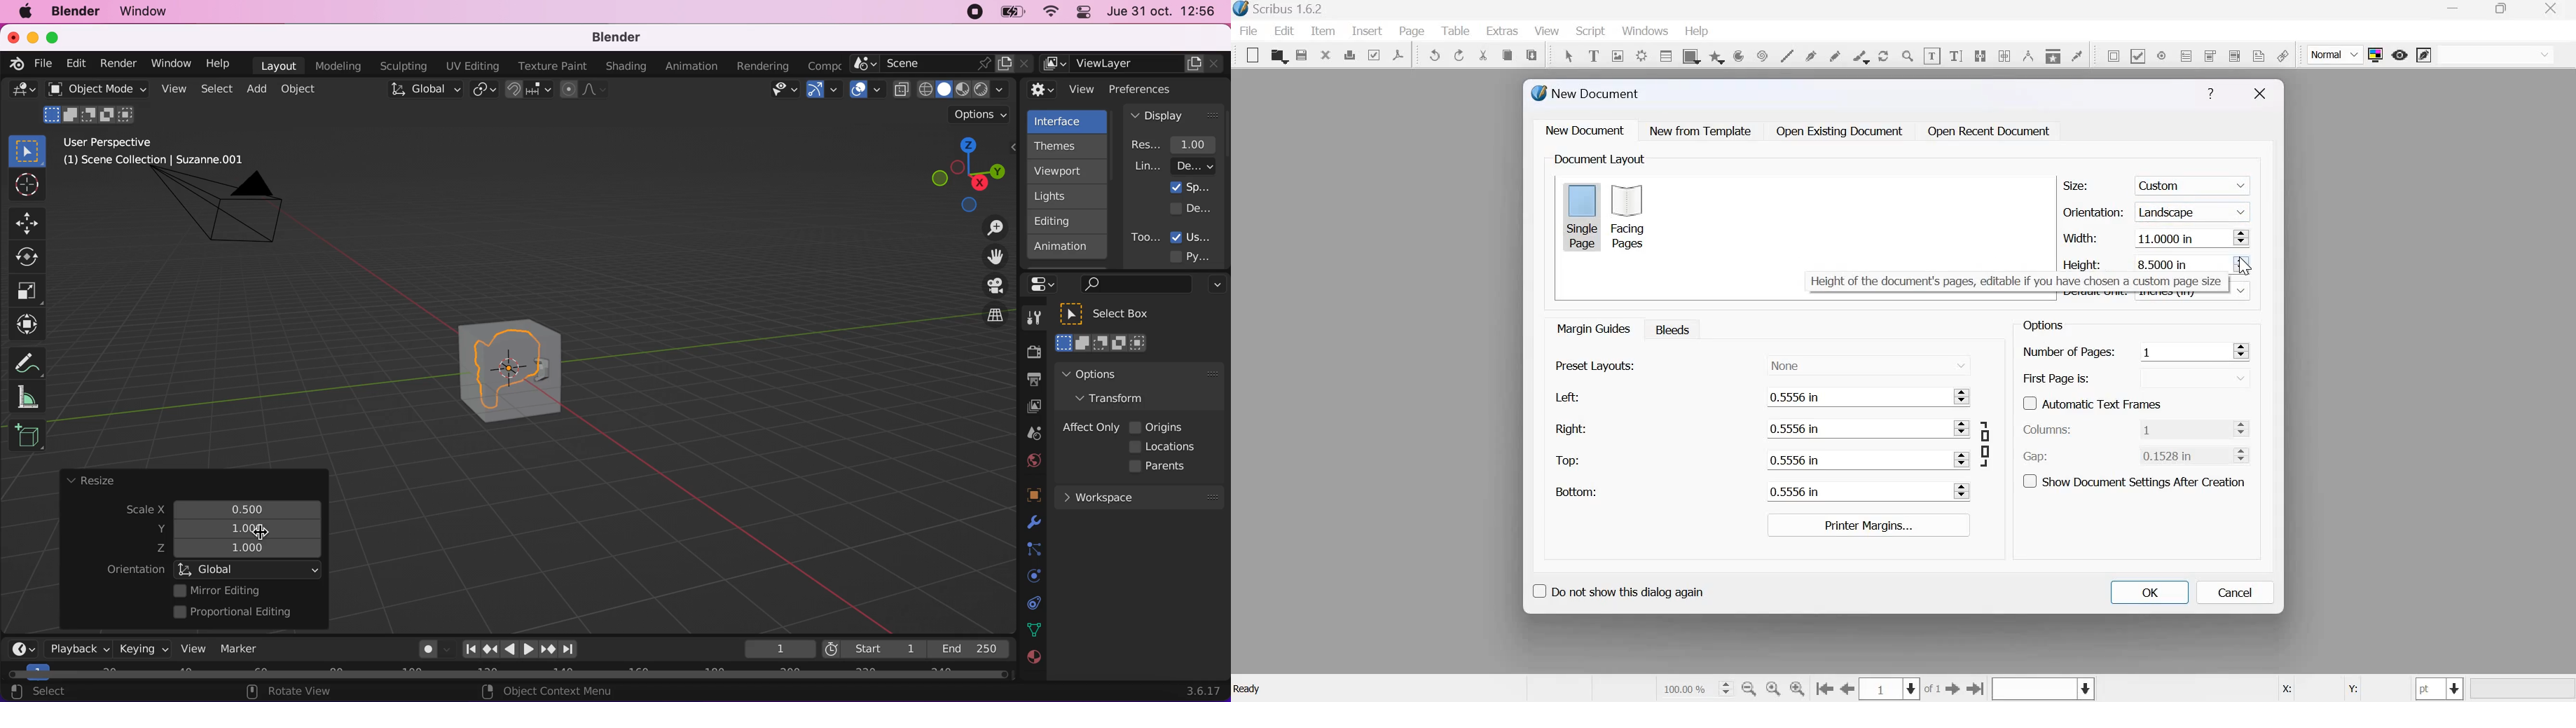  What do you see at coordinates (1249, 689) in the screenshot?
I see `Ready` at bounding box center [1249, 689].